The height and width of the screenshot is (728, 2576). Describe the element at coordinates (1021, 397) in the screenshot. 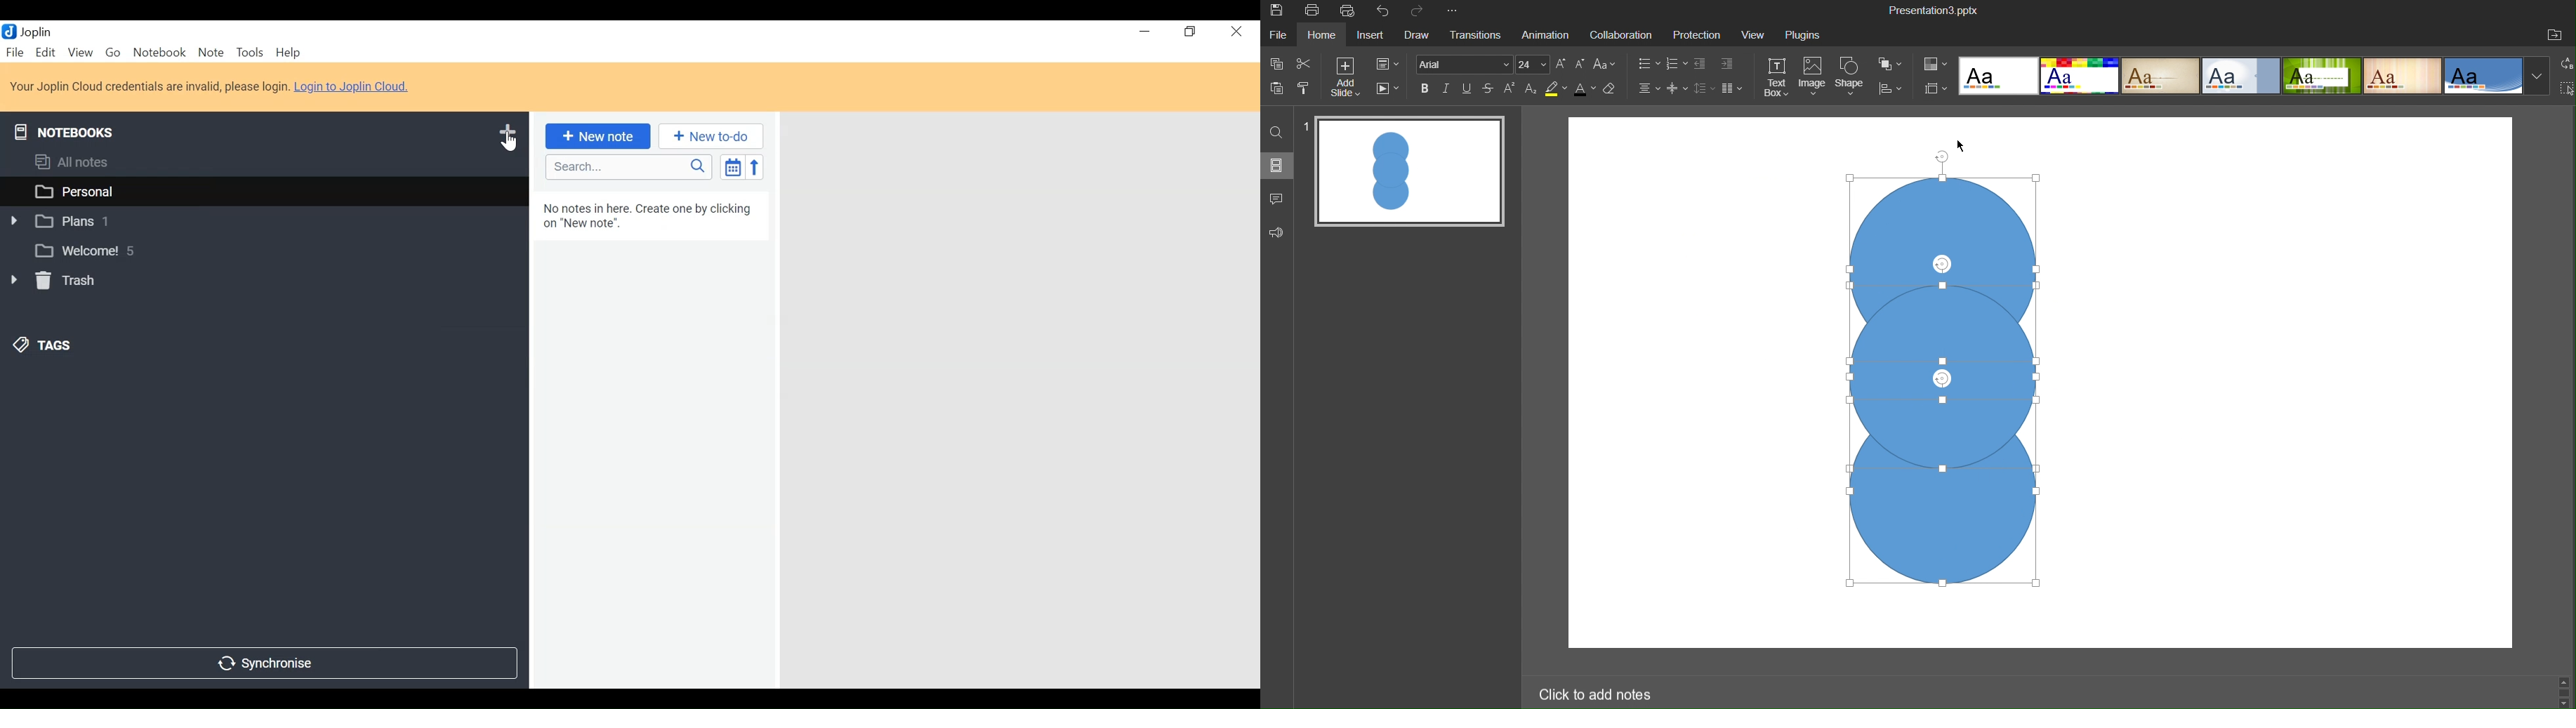

I see `Display` at that location.